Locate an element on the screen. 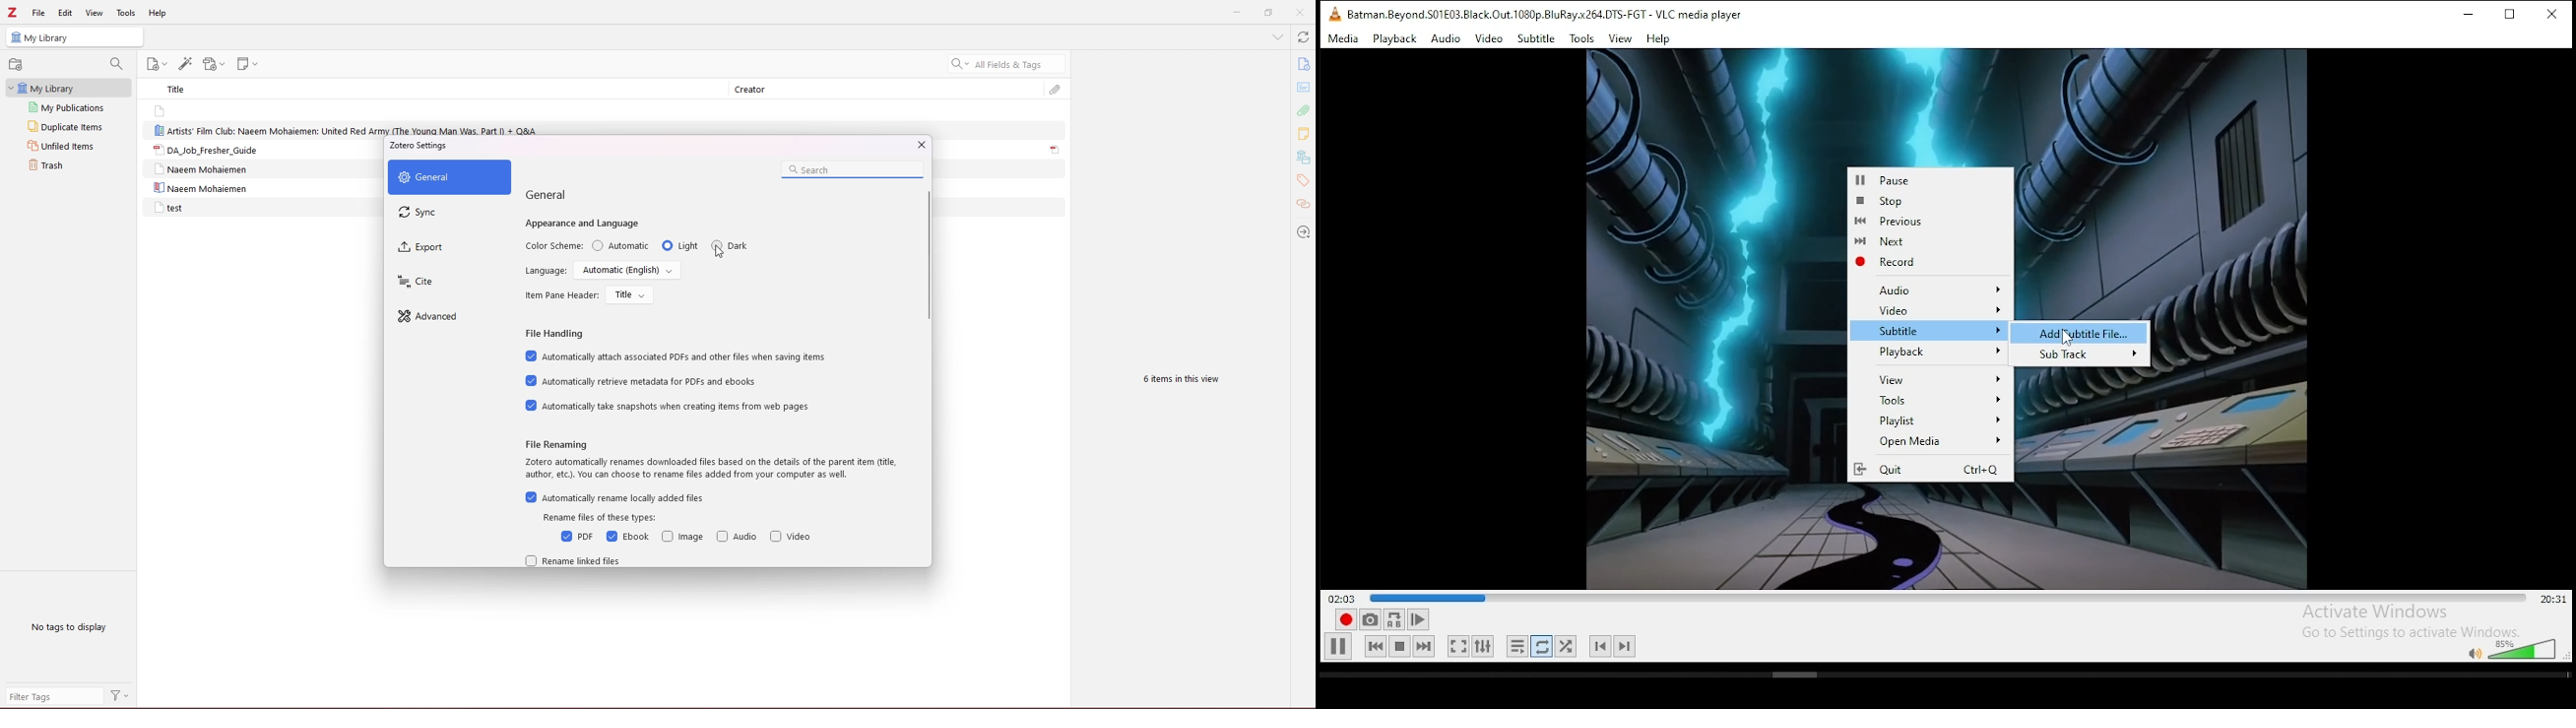 Image resolution: width=2576 pixels, height=728 pixels. Audio options is located at coordinates (1939, 290).